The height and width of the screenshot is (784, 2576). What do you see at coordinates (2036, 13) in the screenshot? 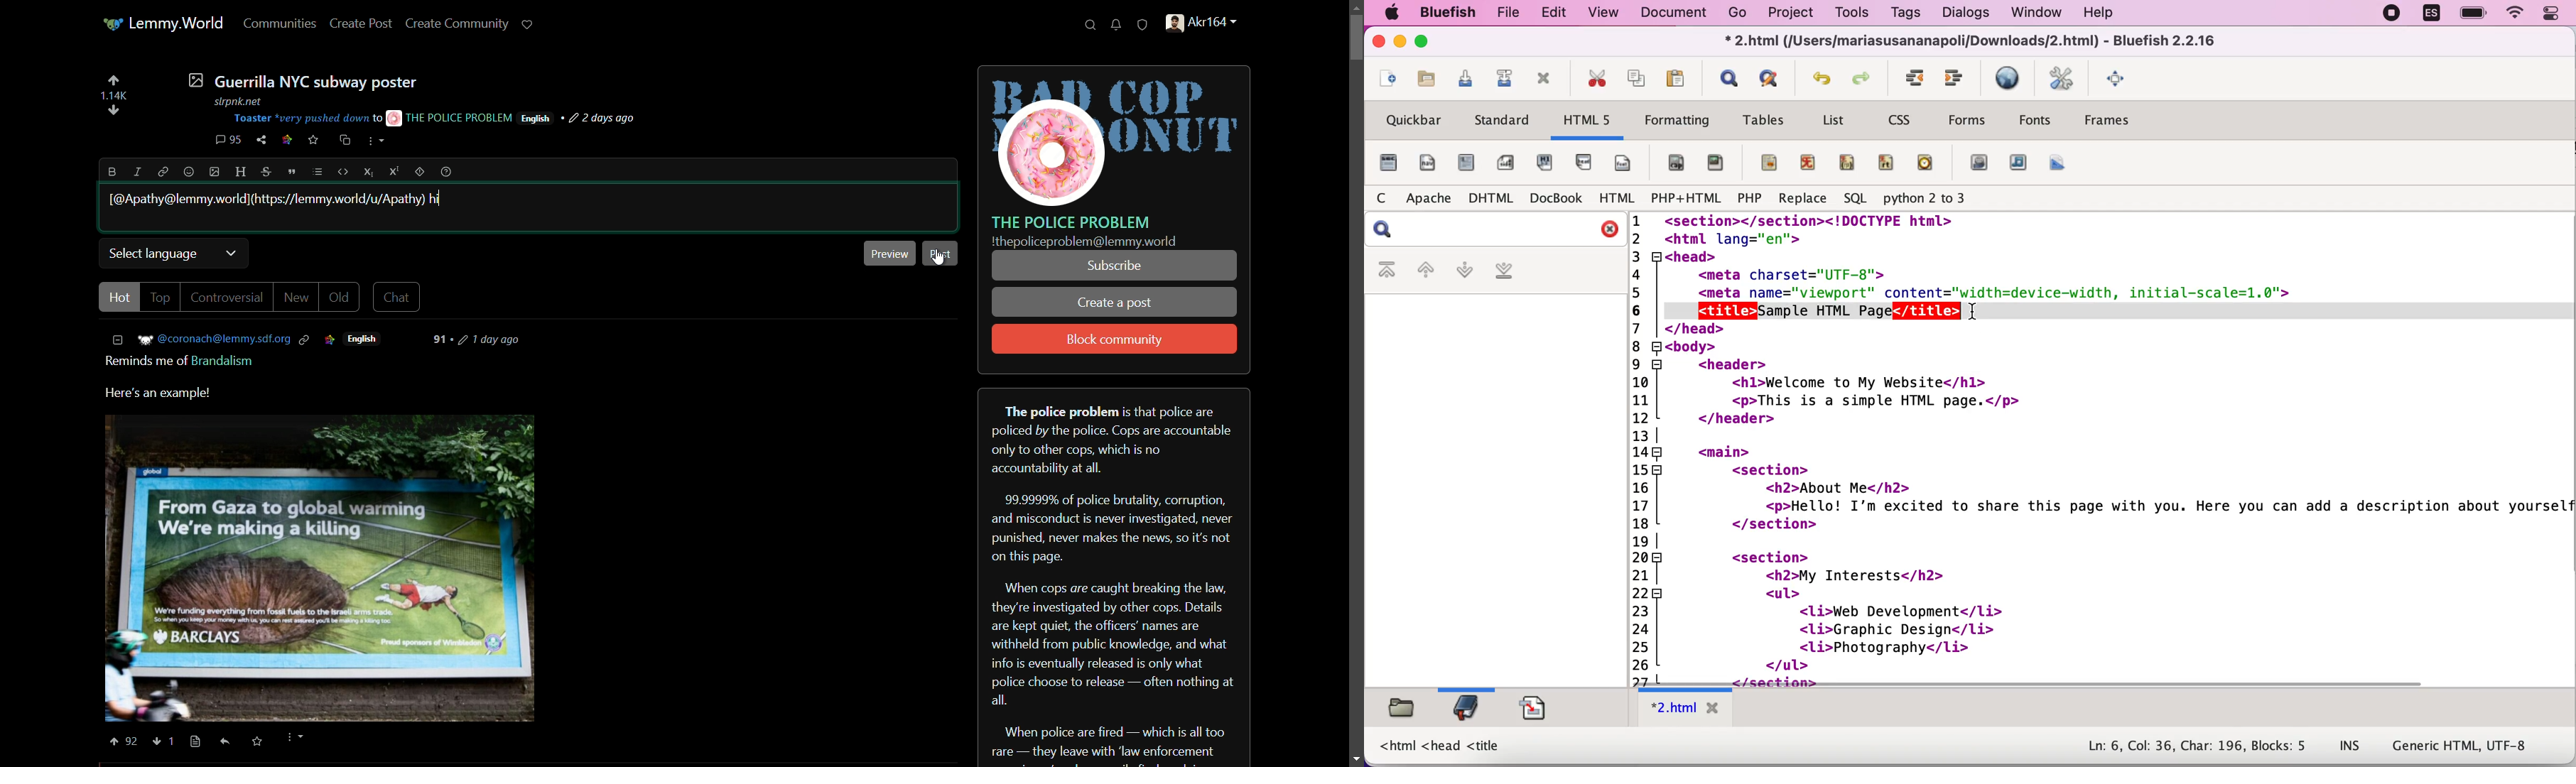
I see `window` at bounding box center [2036, 13].